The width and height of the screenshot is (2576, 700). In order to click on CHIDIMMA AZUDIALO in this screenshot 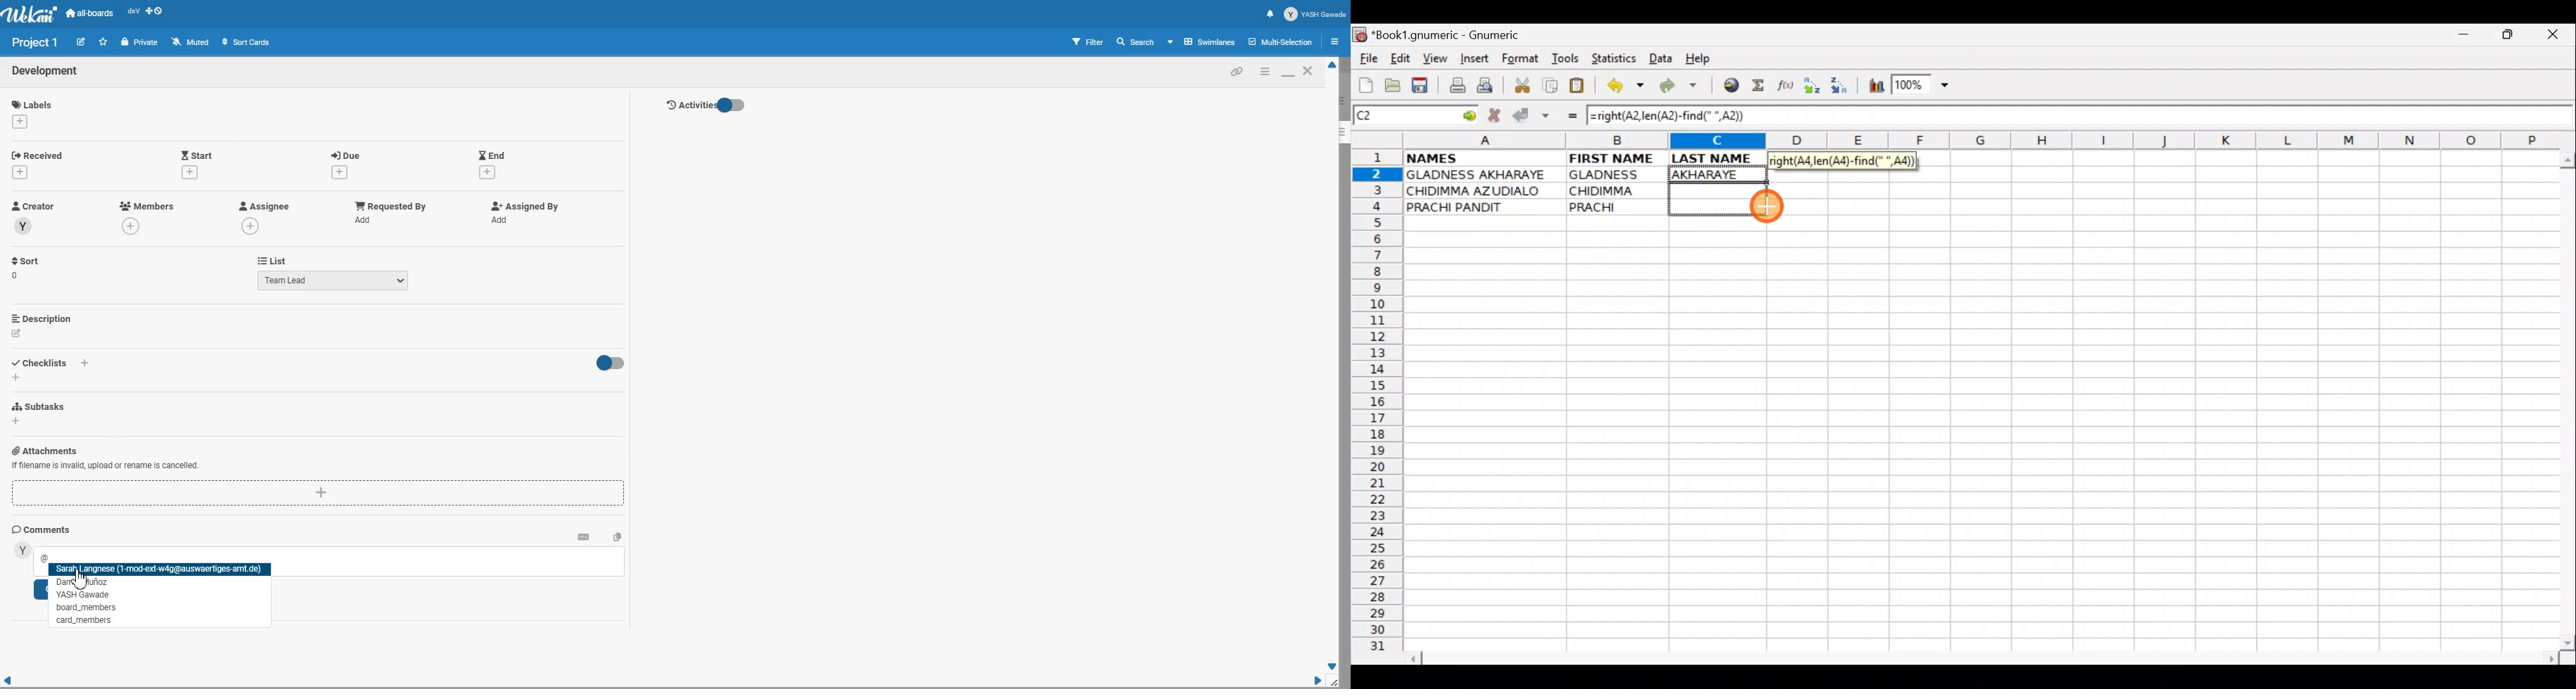, I will do `click(1478, 191)`.